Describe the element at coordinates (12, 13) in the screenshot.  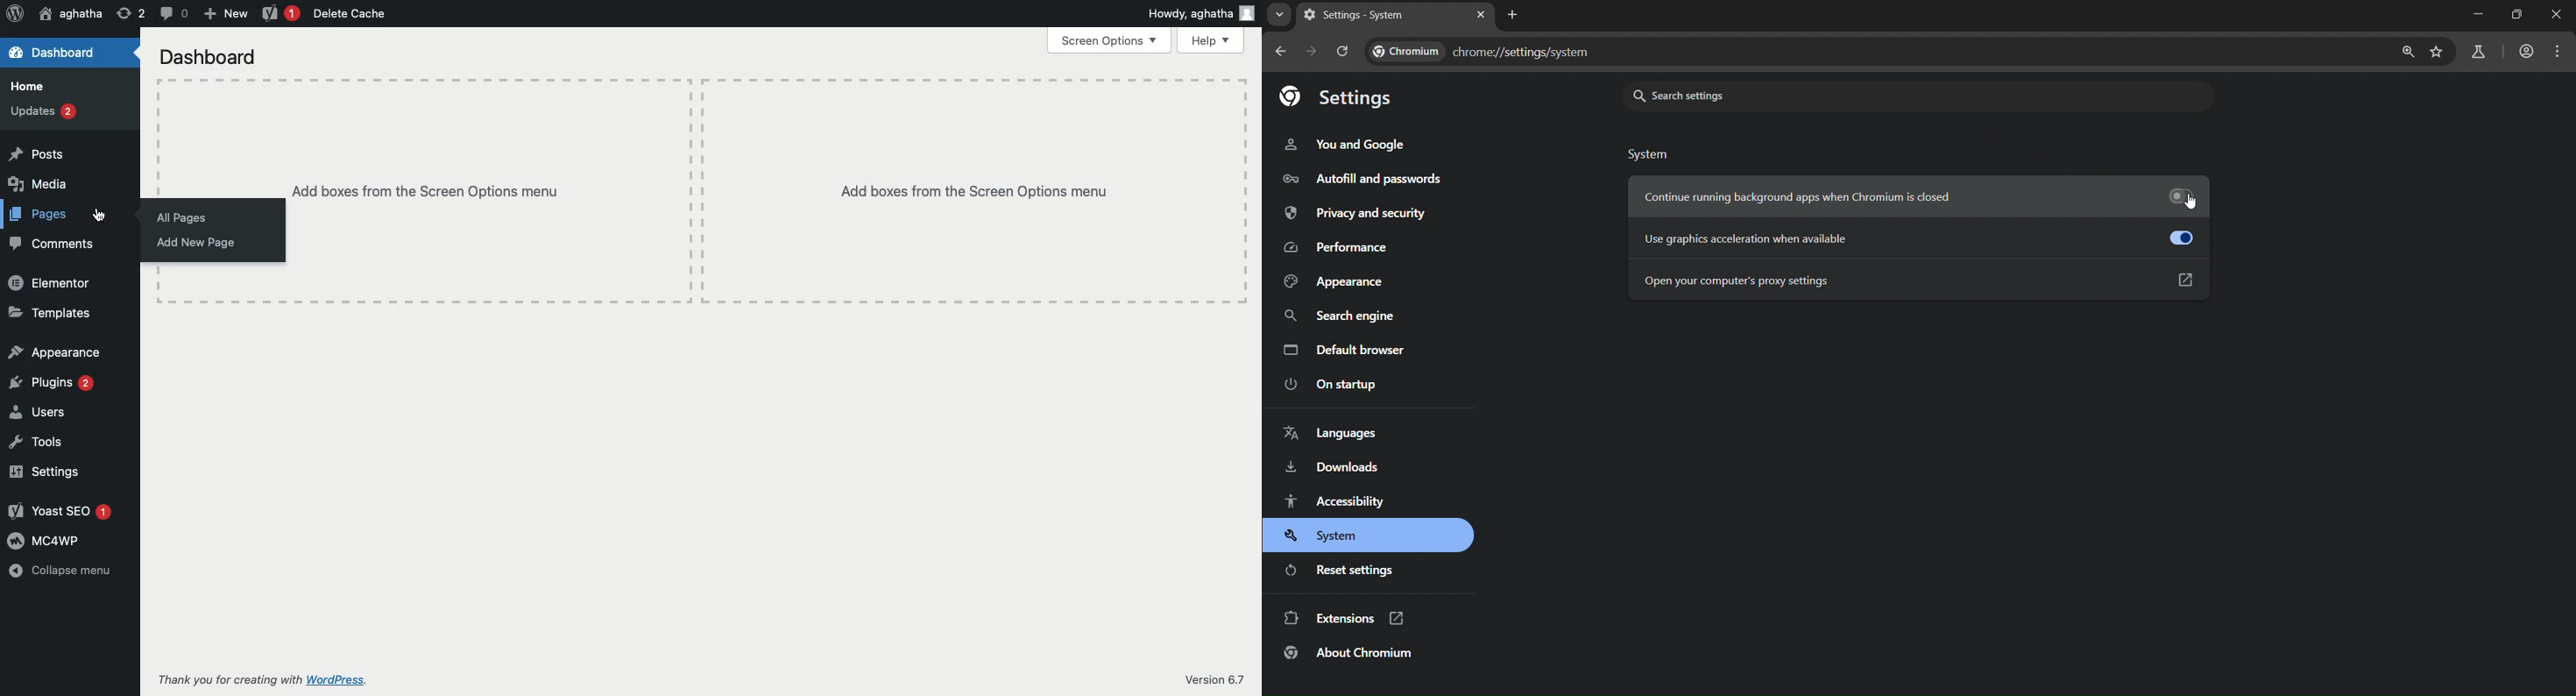
I see `Logo` at that location.